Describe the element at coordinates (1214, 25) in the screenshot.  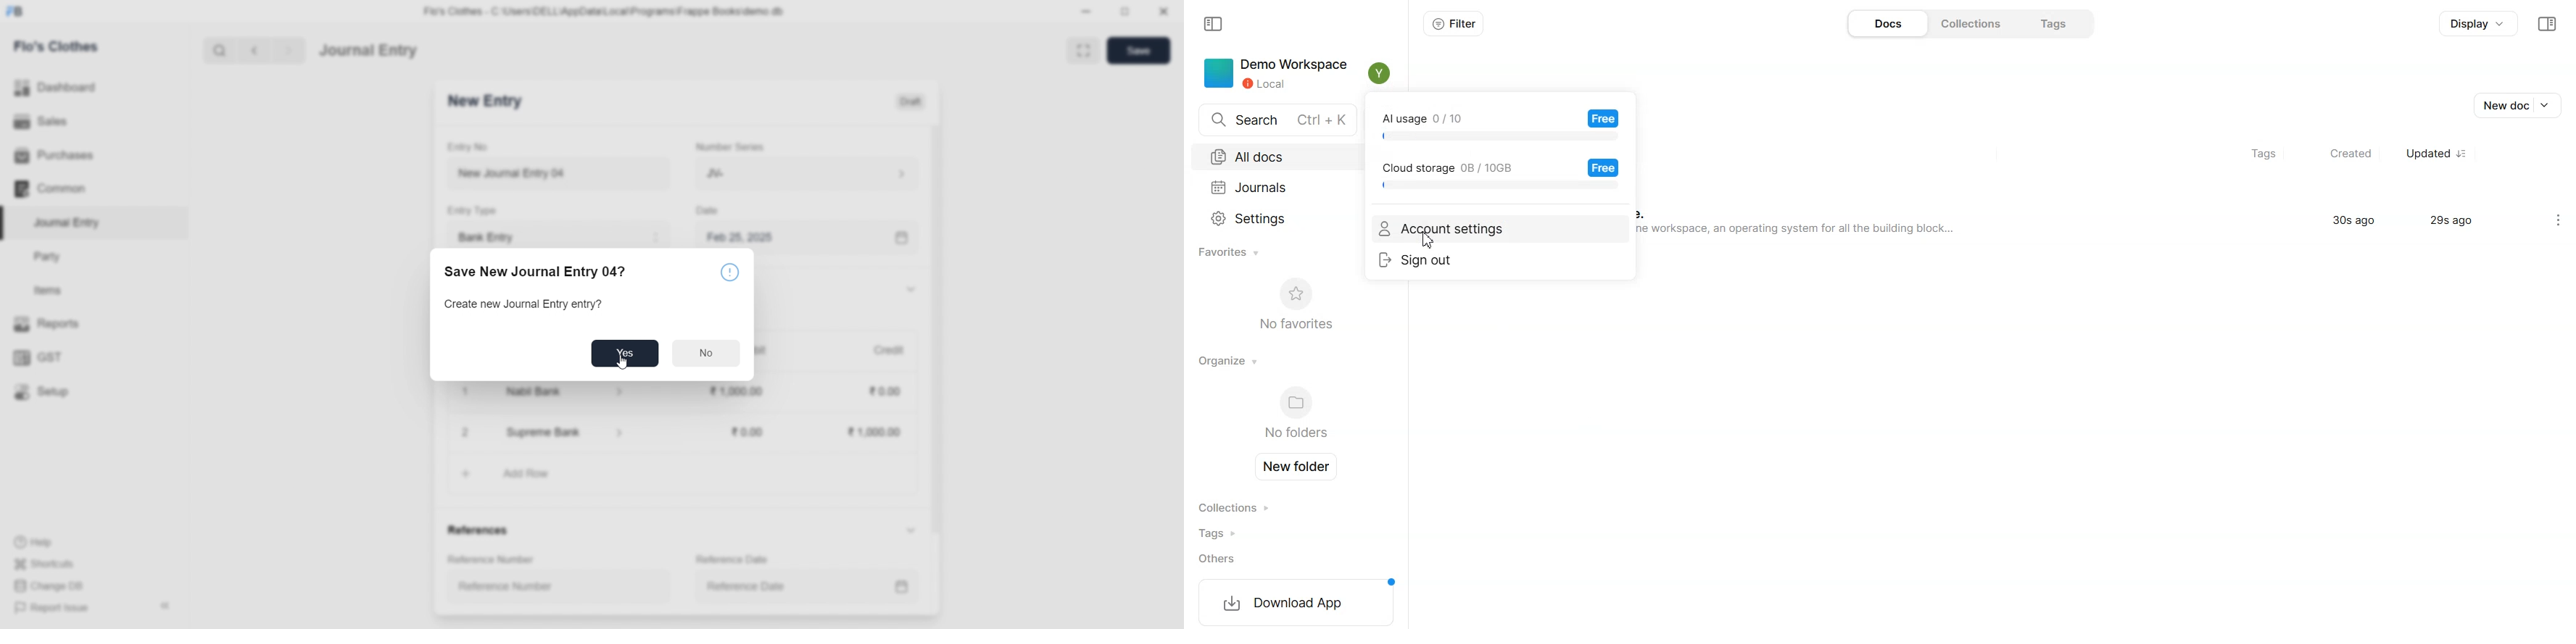
I see `Collapse slide bar` at that location.